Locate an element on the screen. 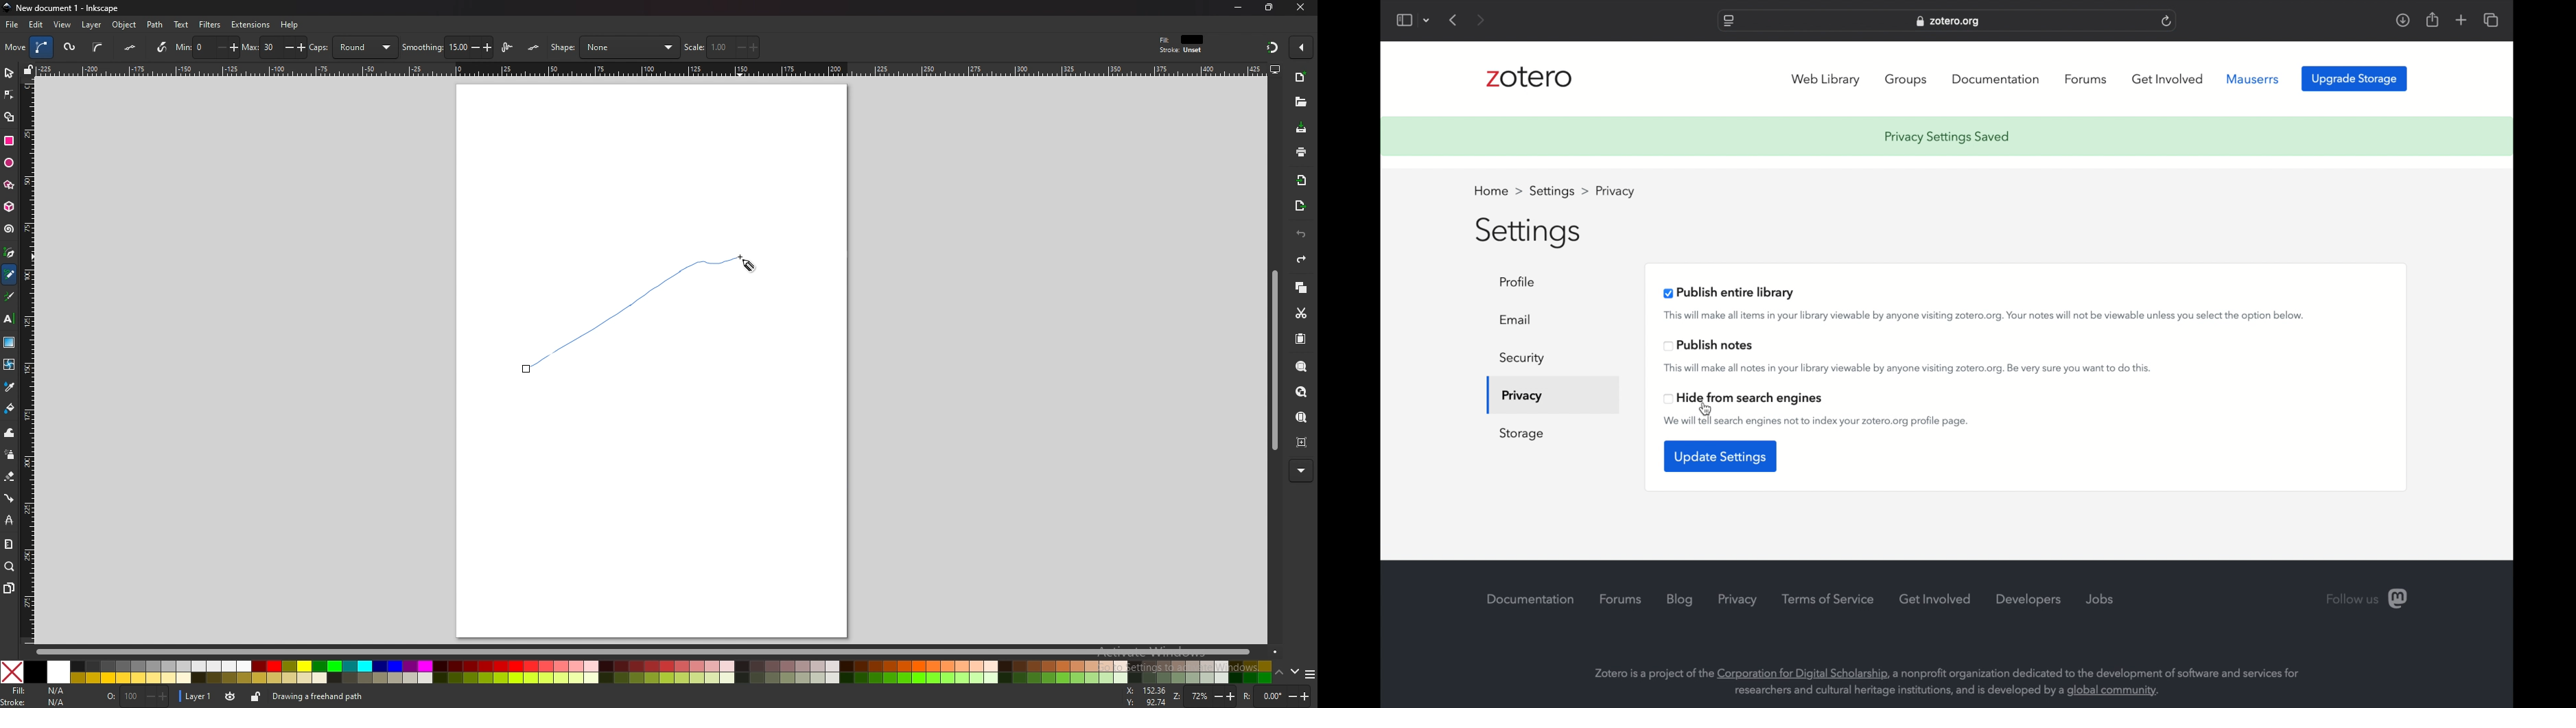 The width and height of the screenshot is (2576, 728). gradient is located at coordinates (9, 342).